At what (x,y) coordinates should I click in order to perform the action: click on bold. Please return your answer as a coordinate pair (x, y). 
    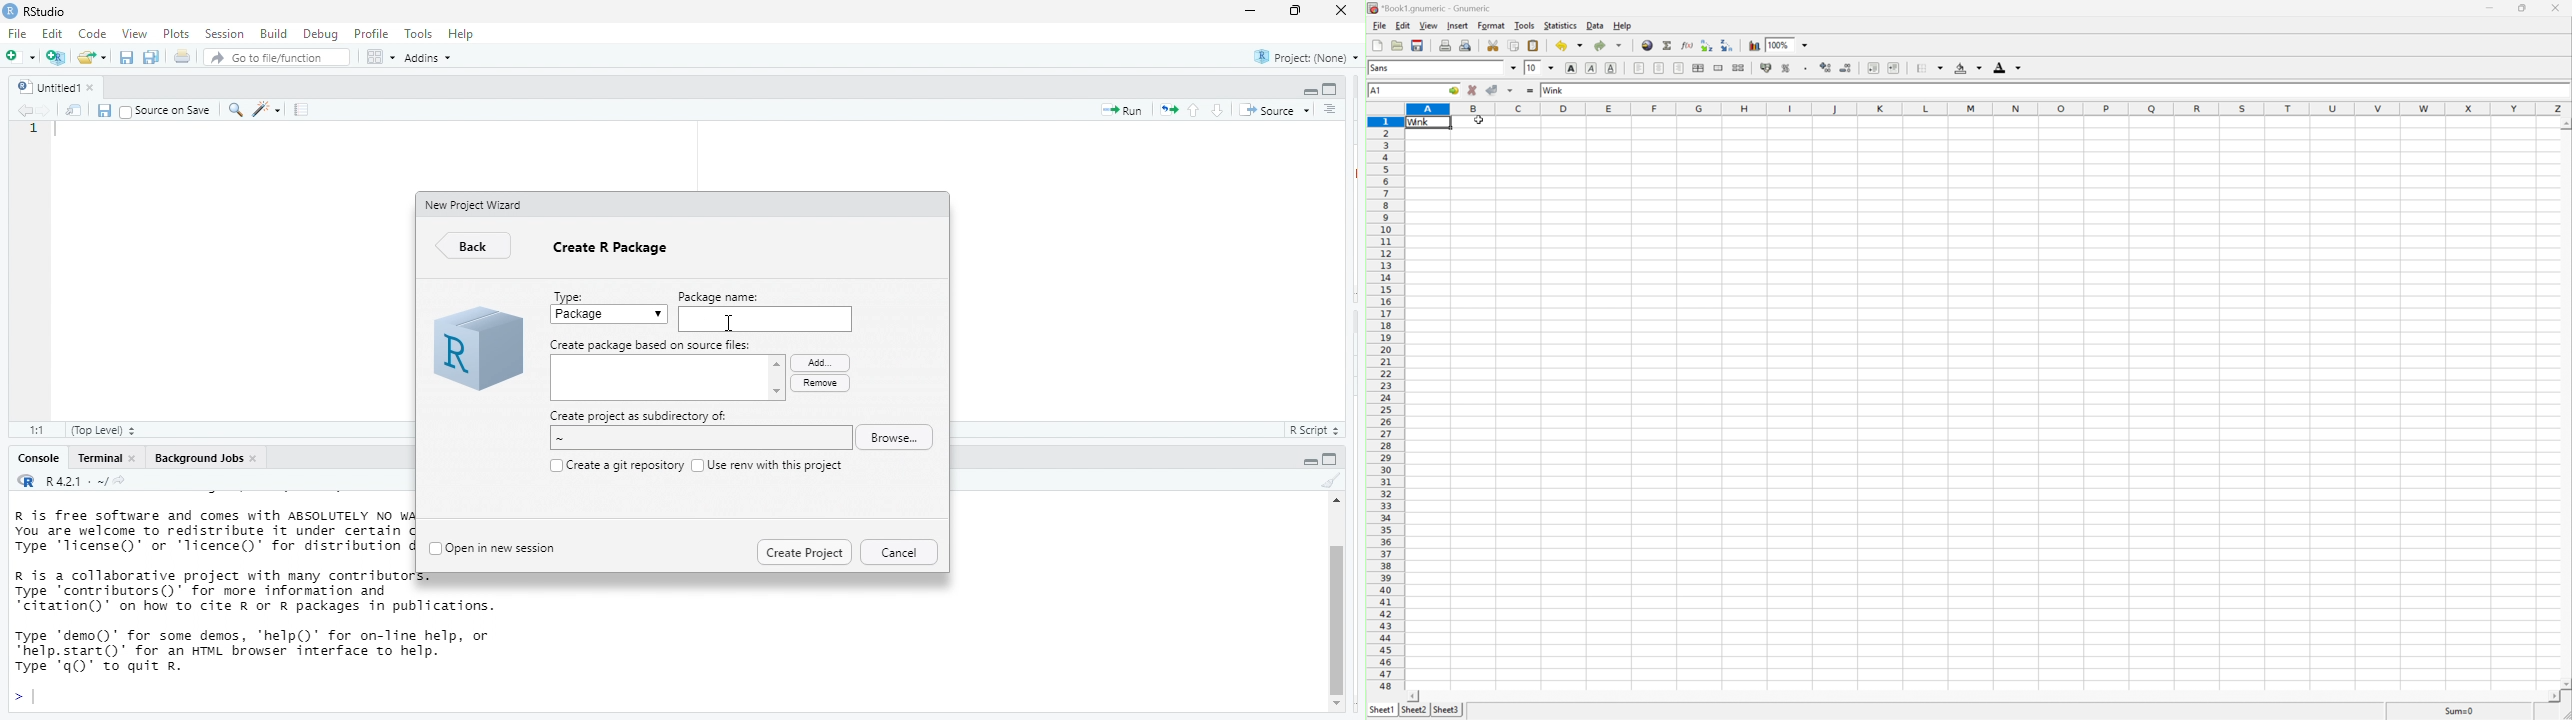
    Looking at the image, I should click on (1572, 67).